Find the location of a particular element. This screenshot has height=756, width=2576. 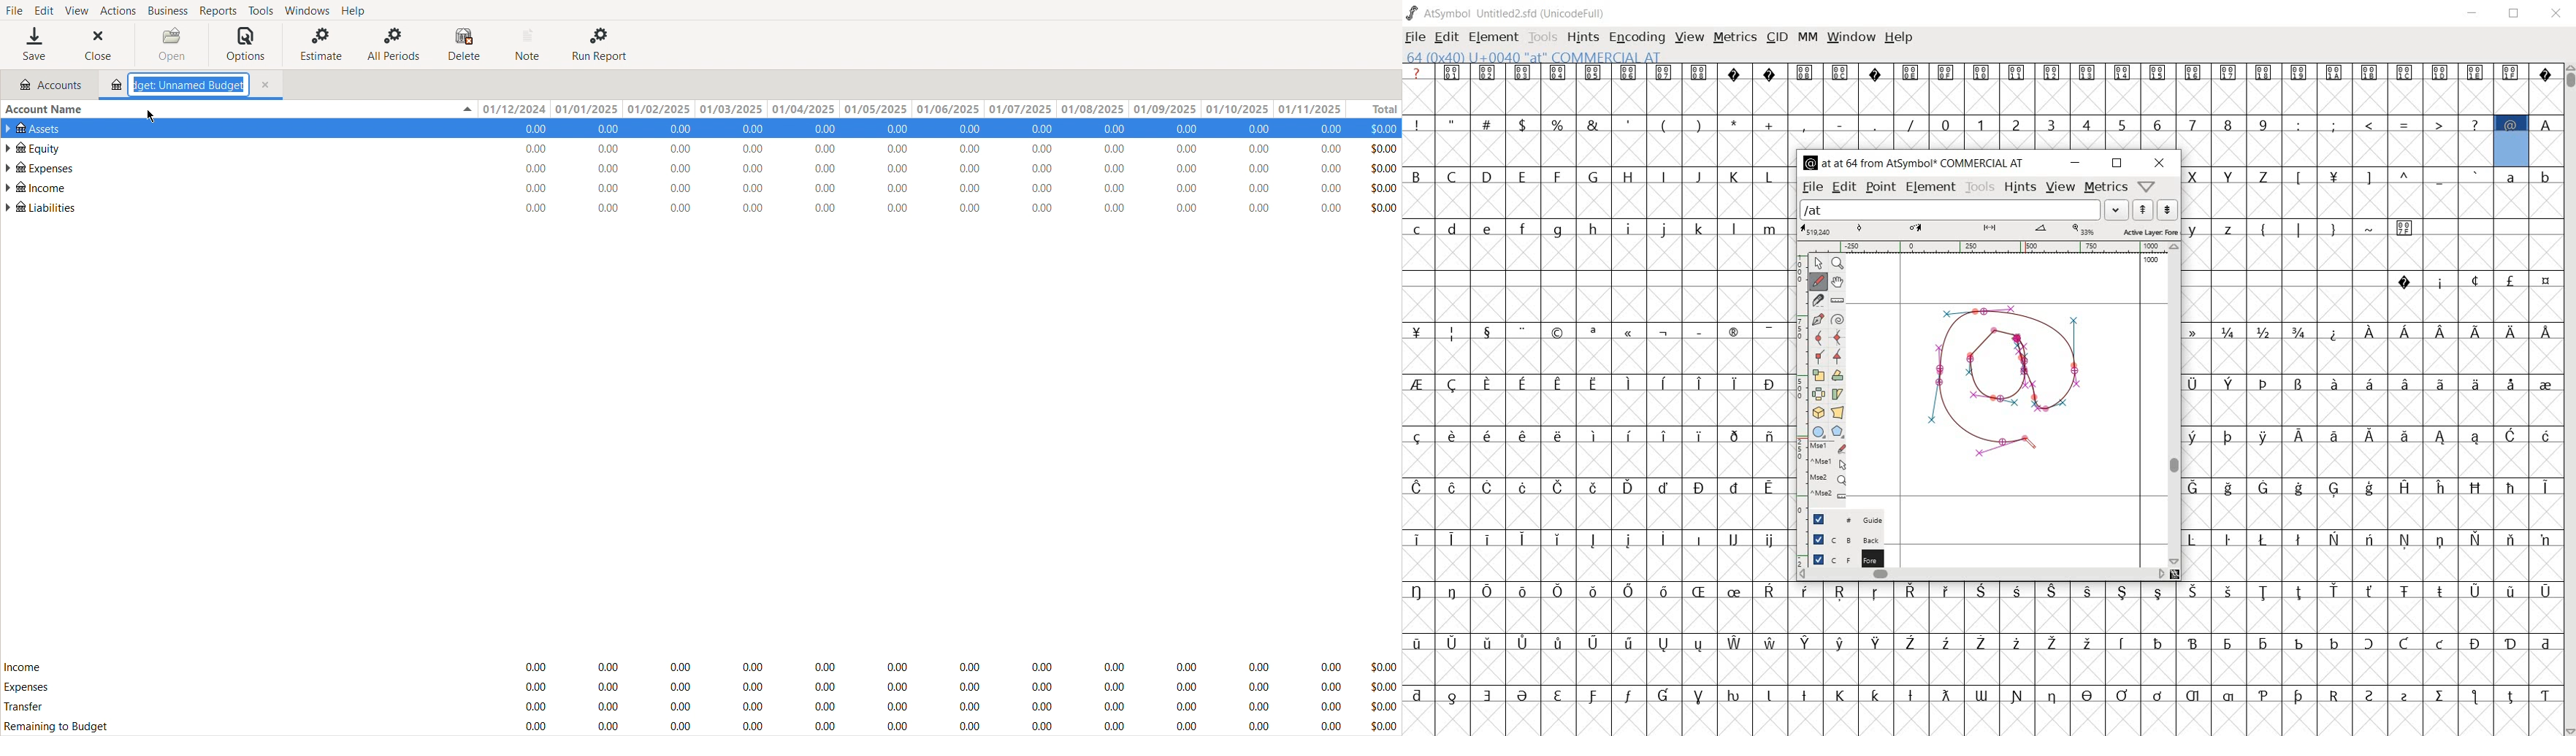

CID is located at coordinates (1775, 37).